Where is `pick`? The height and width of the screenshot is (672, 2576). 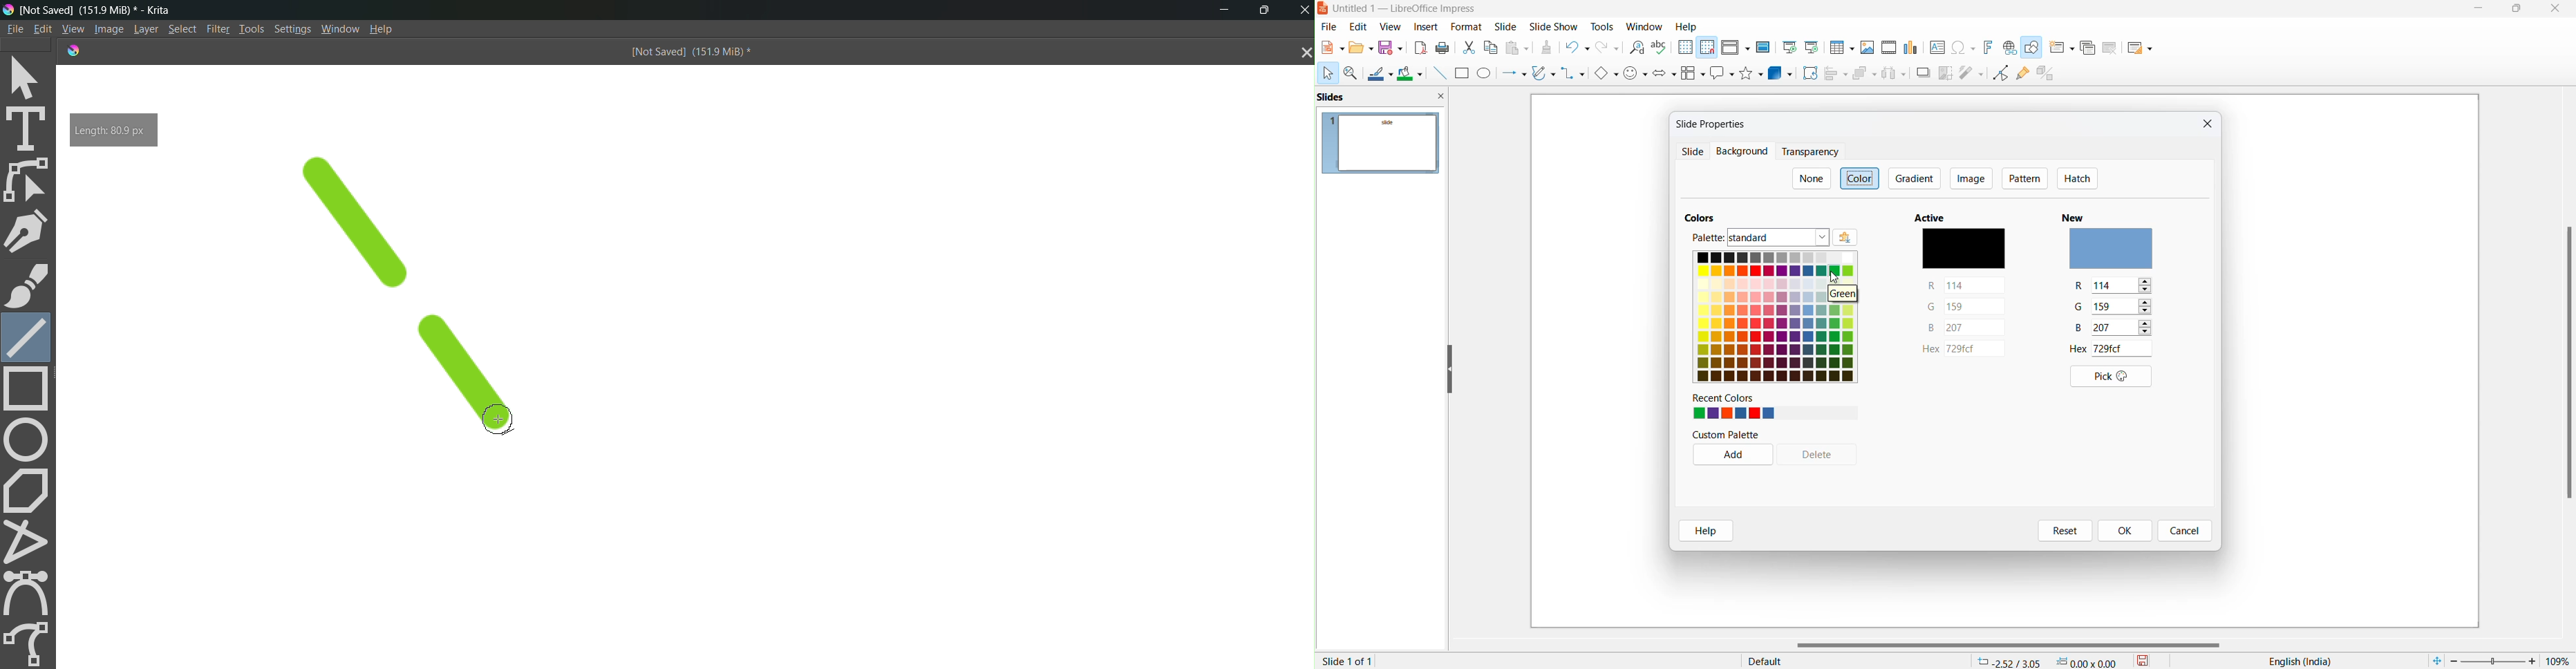
pick is located at coordinates (2107, 377).